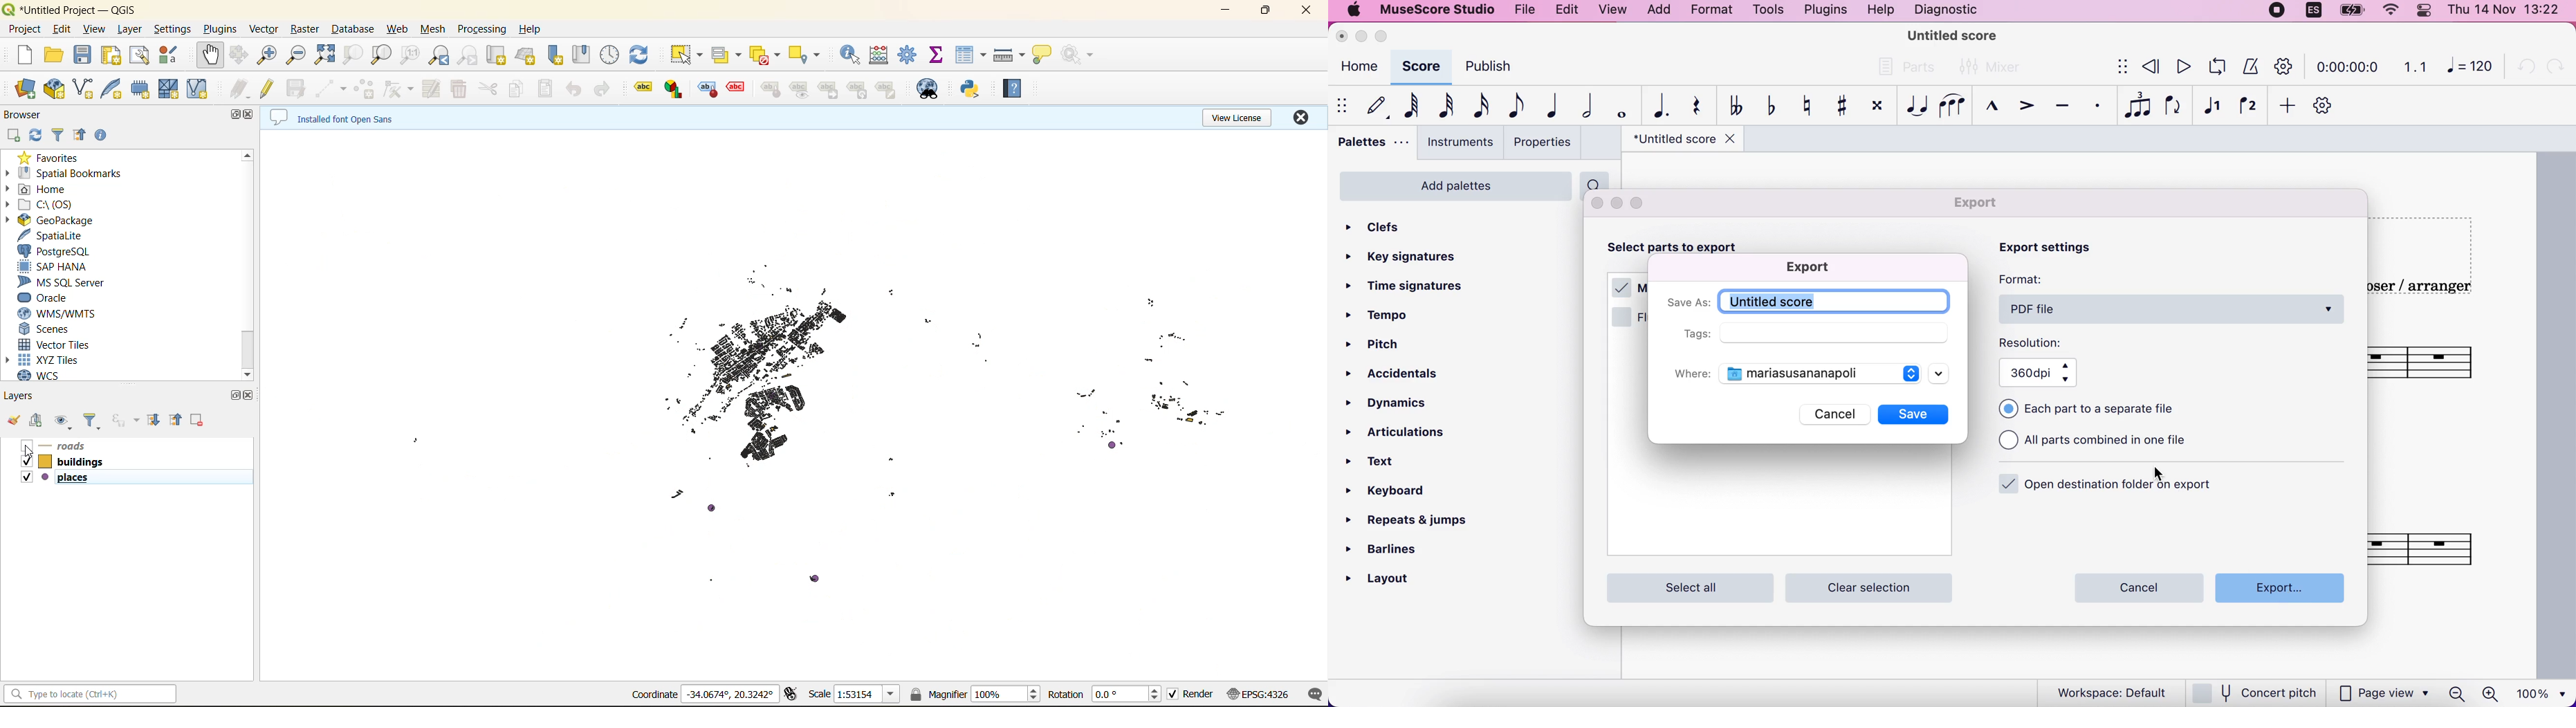 The image size is (2576, 728). What do you see at coordinates (1455, 185) in the screenshot?
I see `add palettes` at bounding box center [1455, 185].